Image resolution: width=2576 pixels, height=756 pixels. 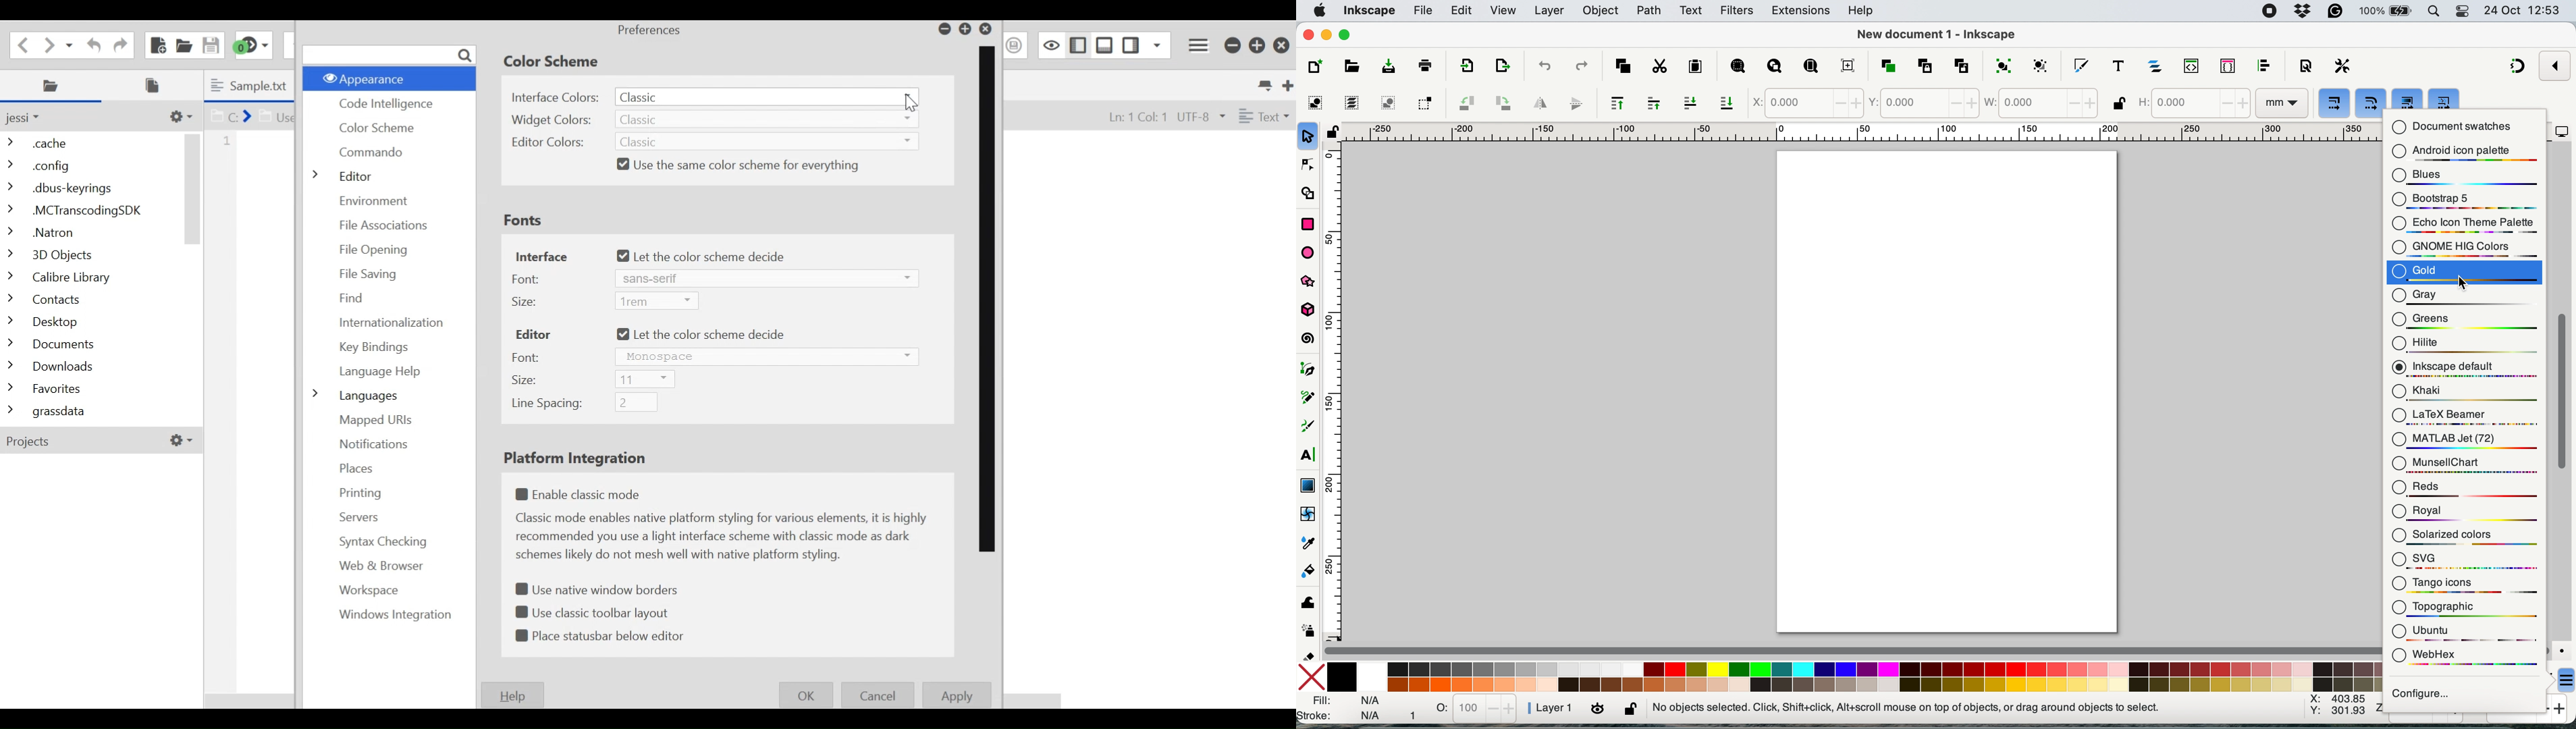 What do you see at coordinates (2282, 103) in the screenshot?
I see `mm` at bounding box center [2282, 103].